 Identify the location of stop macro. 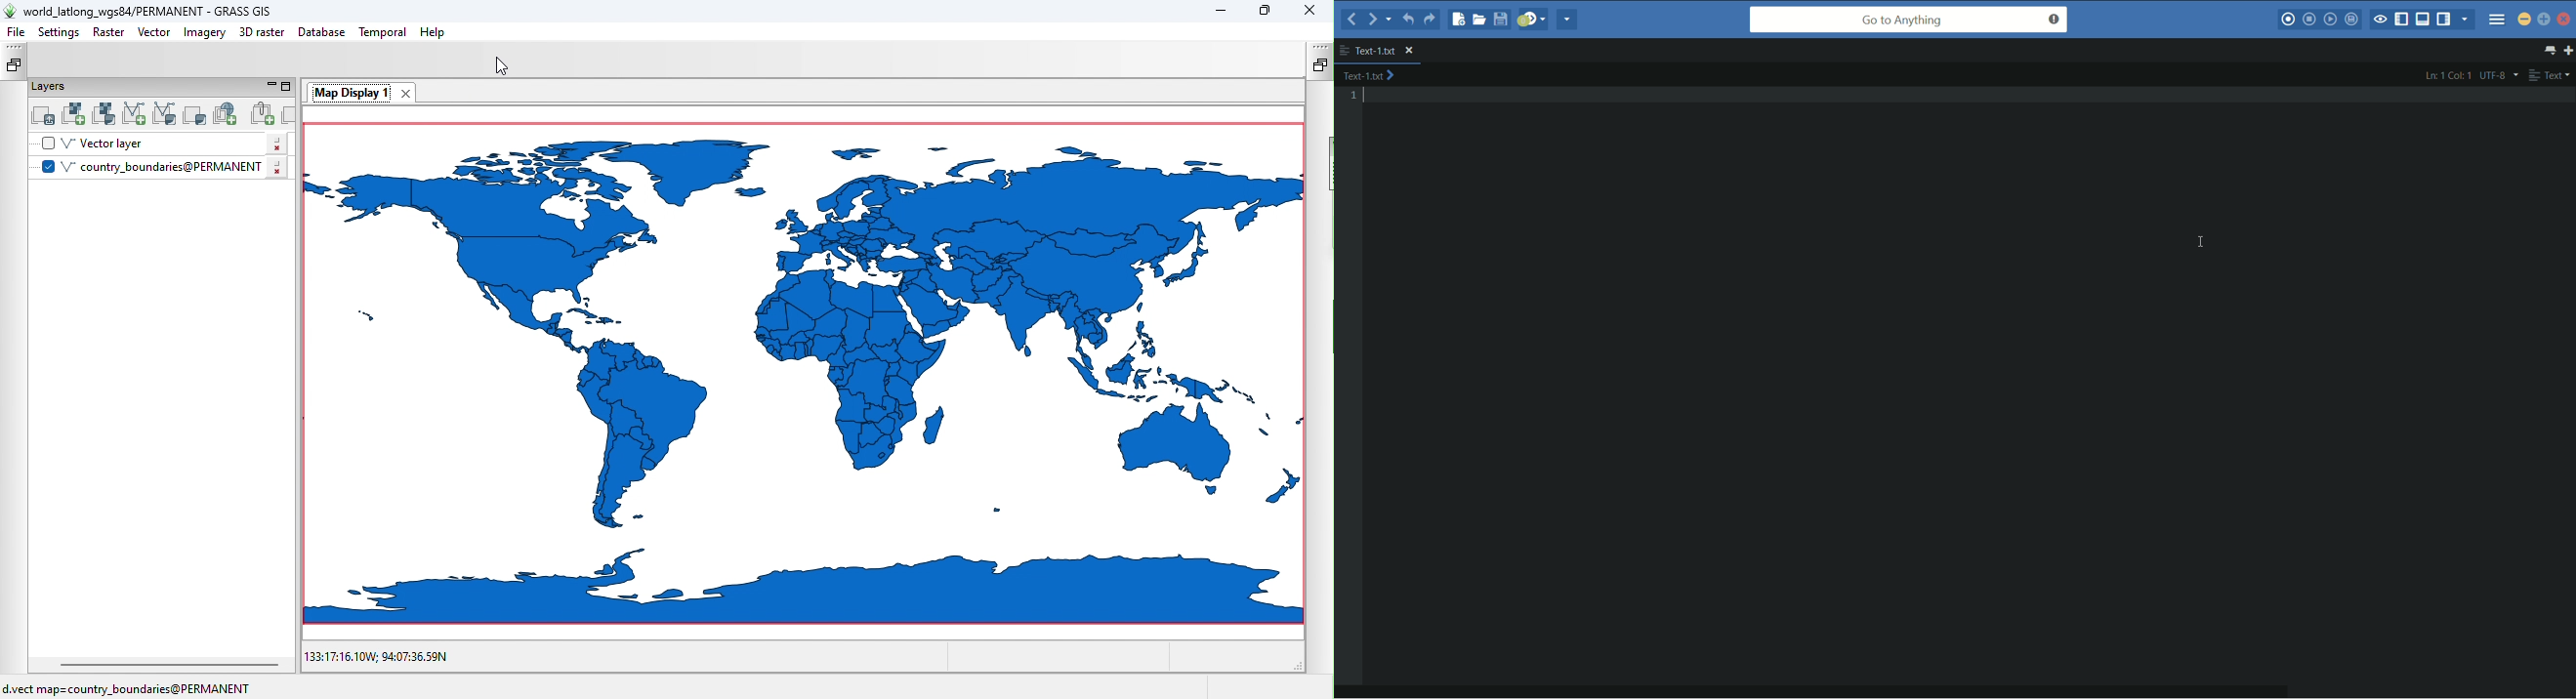
(2309, 21).